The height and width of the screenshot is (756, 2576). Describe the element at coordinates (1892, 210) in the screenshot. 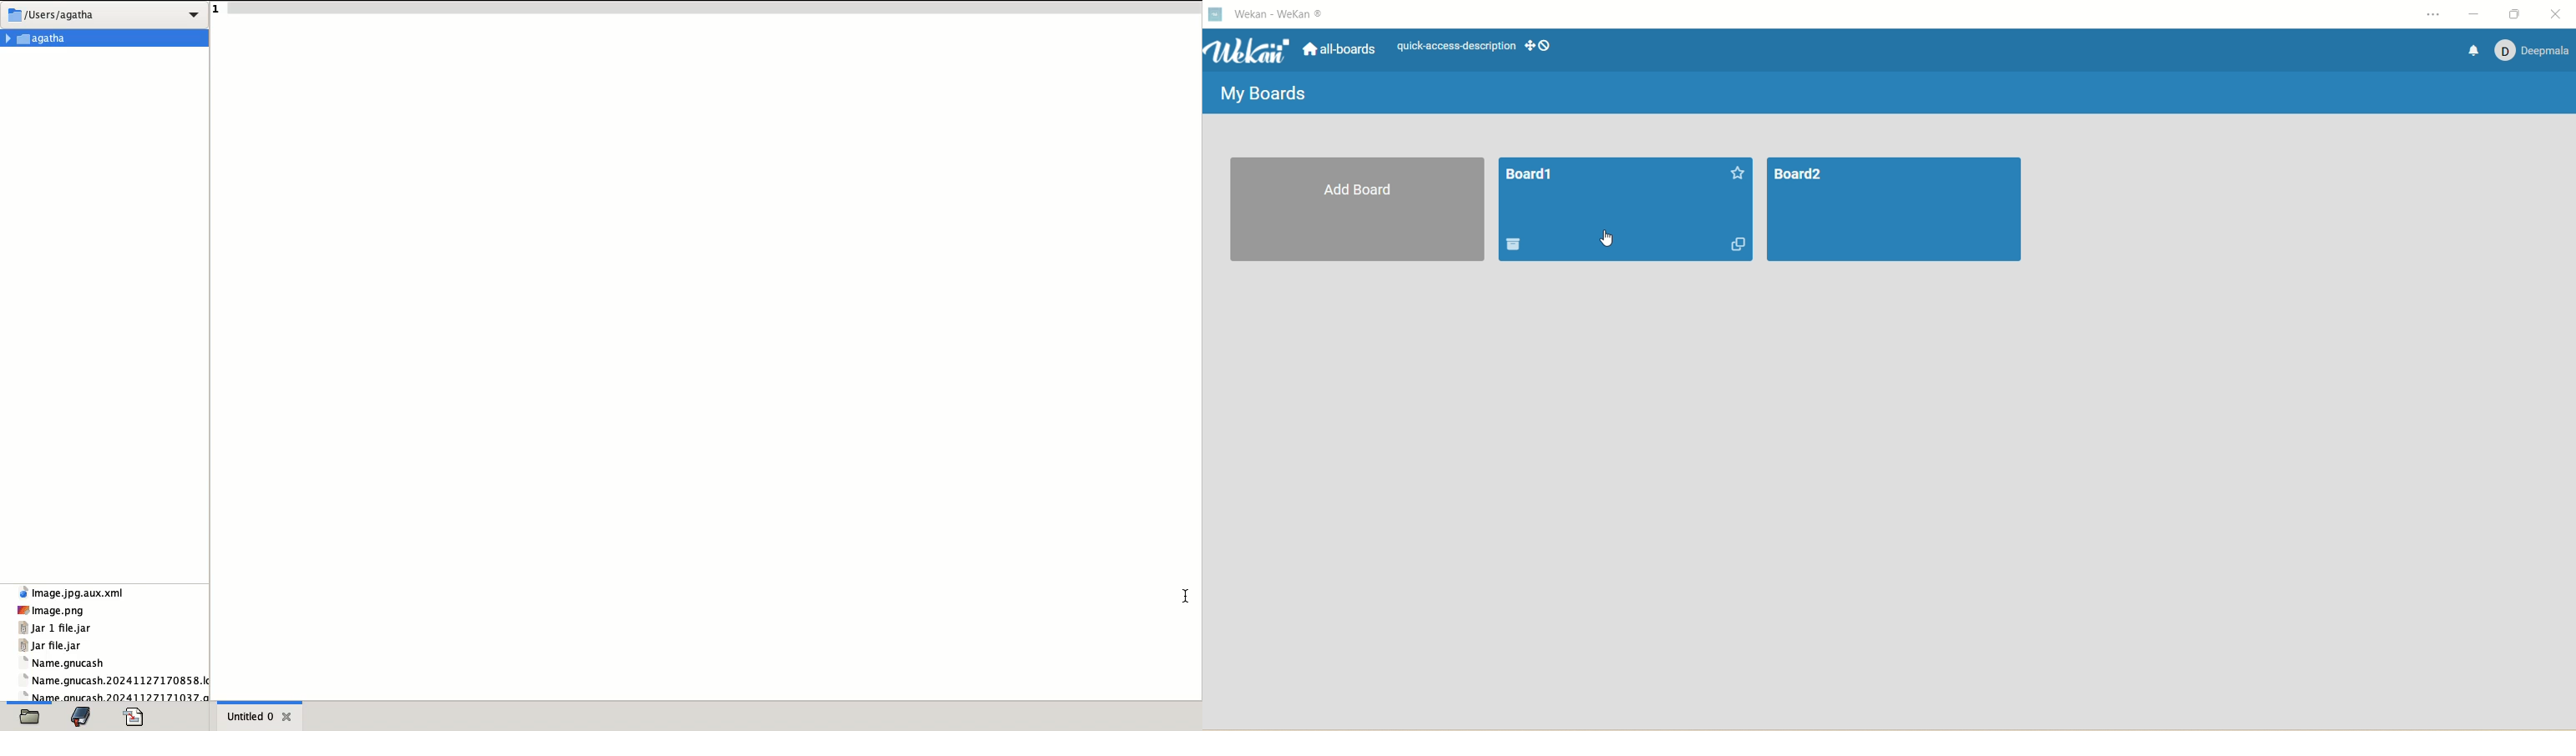

I see `board2` at that location.